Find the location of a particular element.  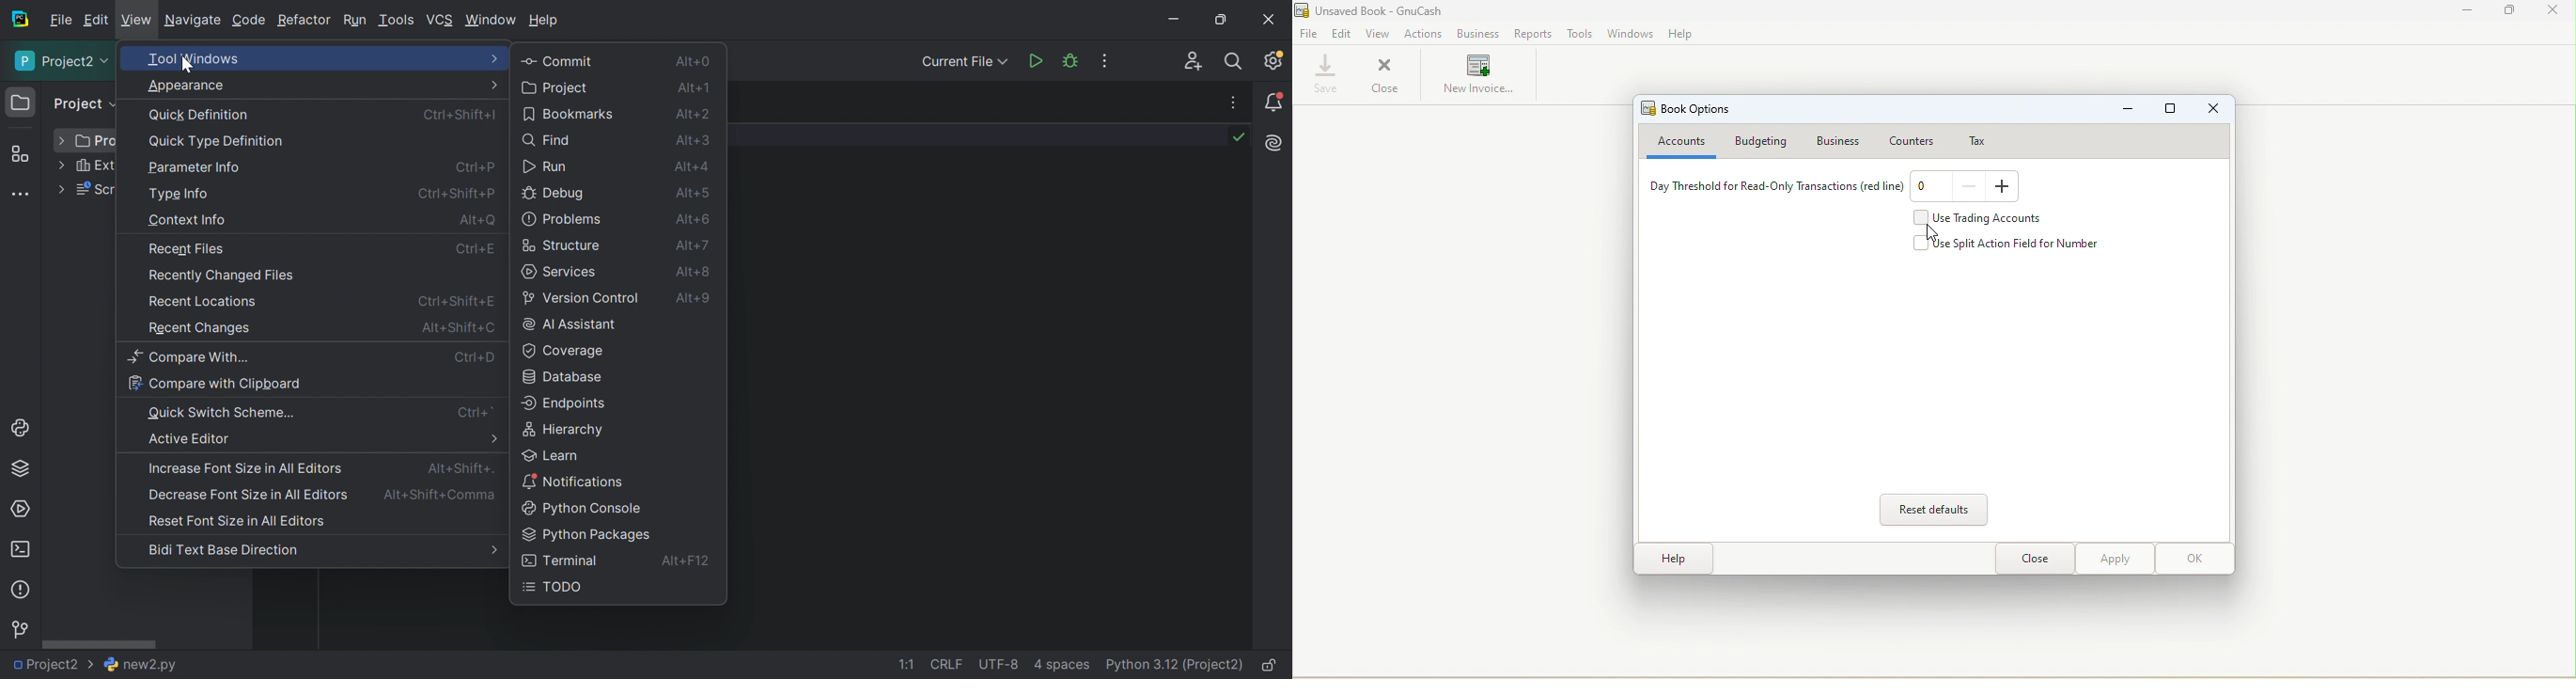

Windows is located at coordinates (1631, 35).